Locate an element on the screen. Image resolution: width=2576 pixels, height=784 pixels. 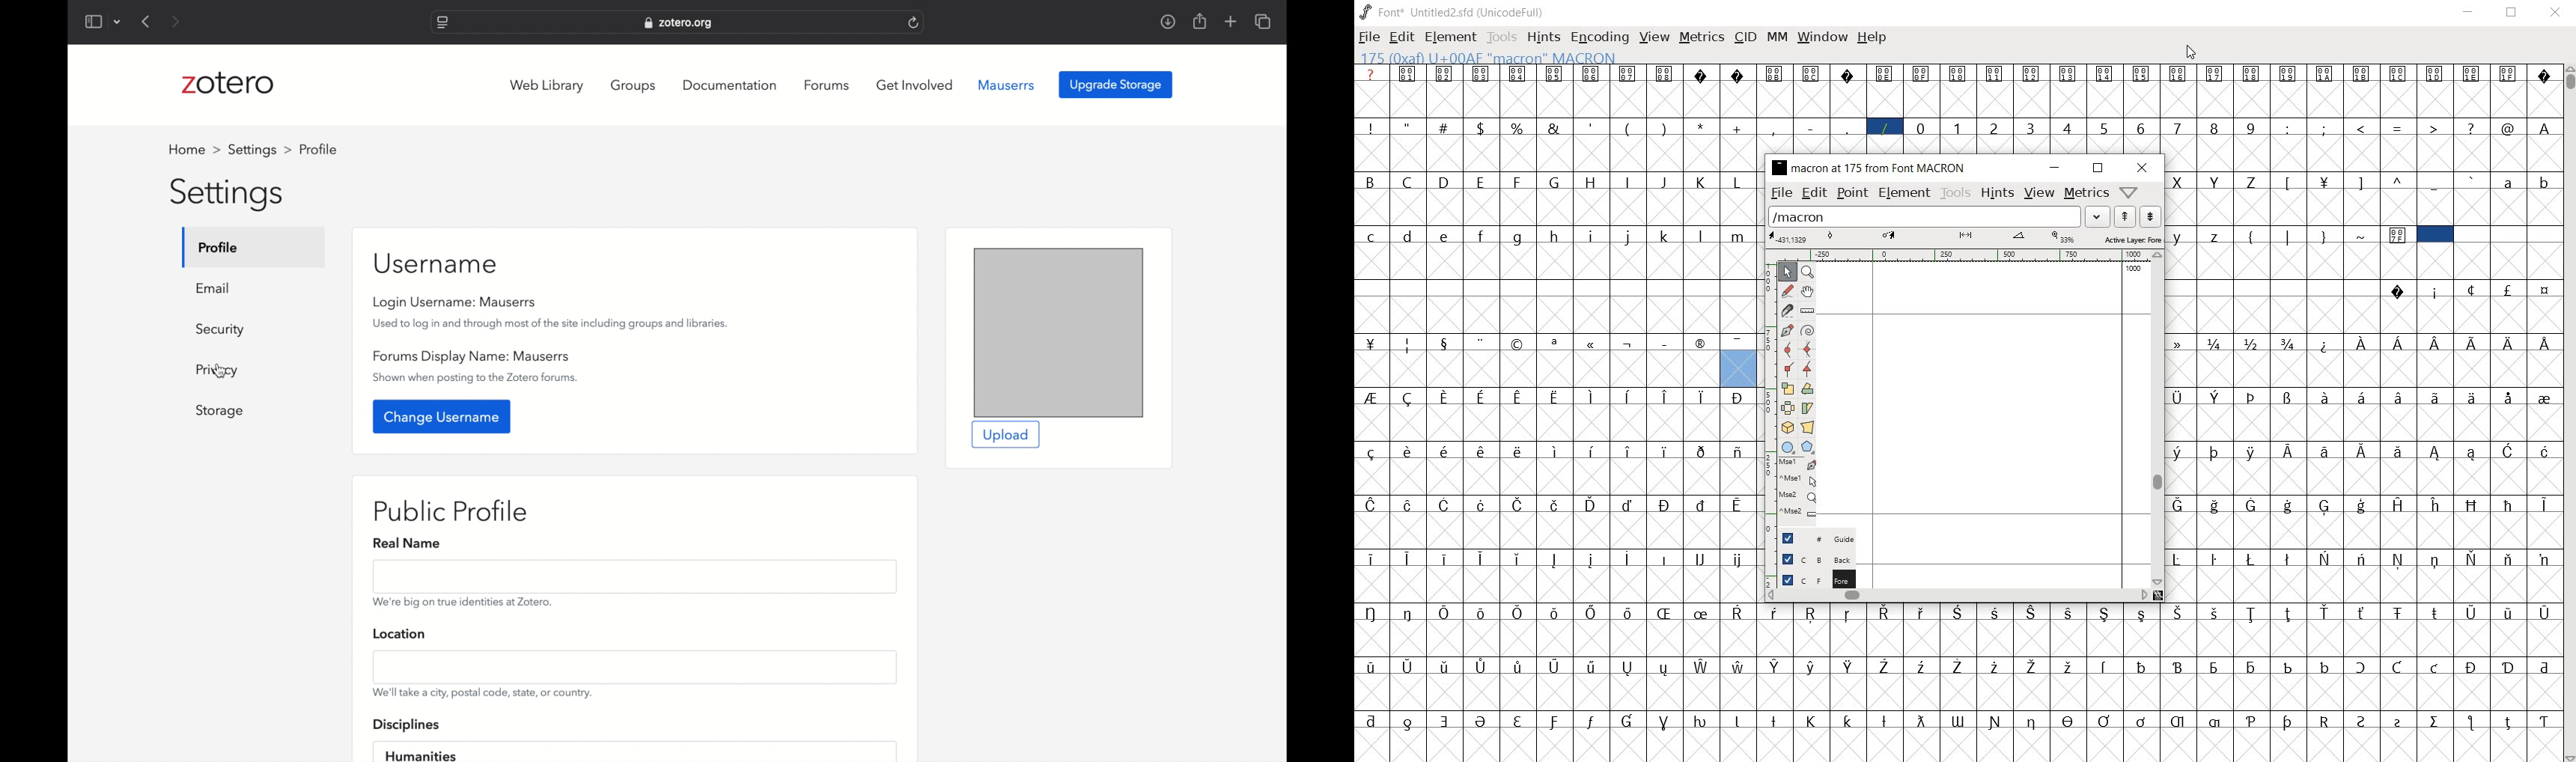
location is located at coordinates (399, 634).